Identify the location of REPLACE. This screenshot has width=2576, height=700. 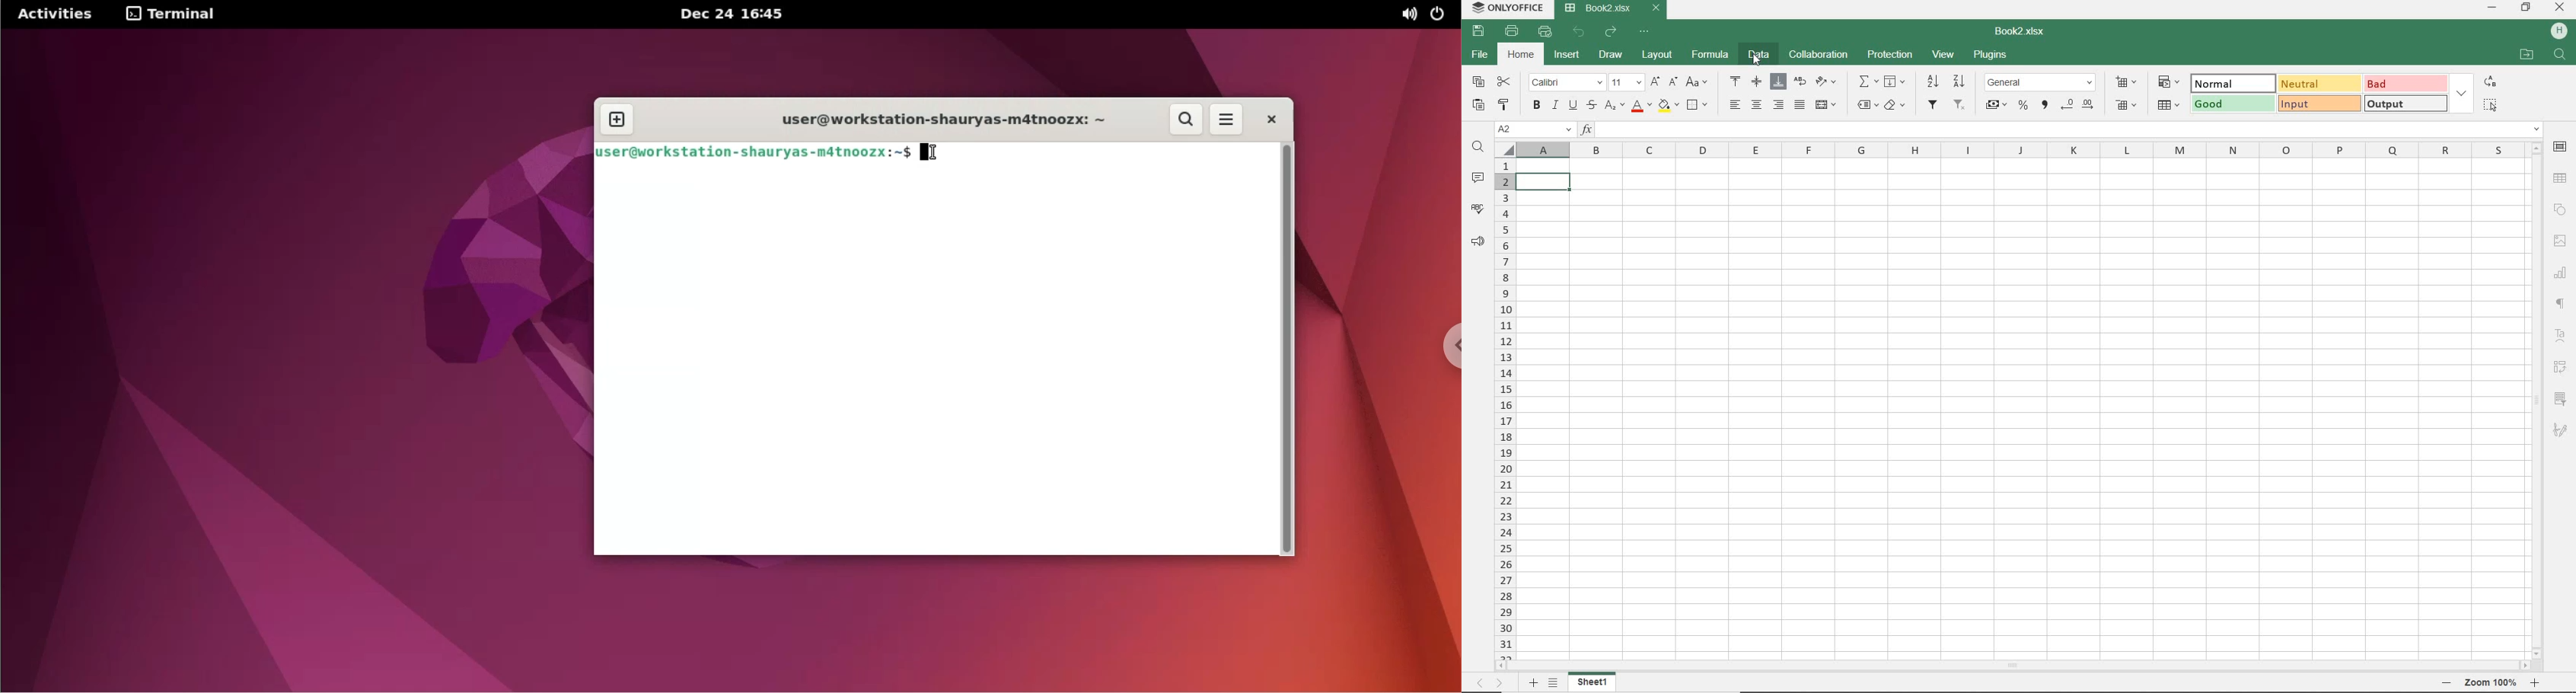
(2491, 81).